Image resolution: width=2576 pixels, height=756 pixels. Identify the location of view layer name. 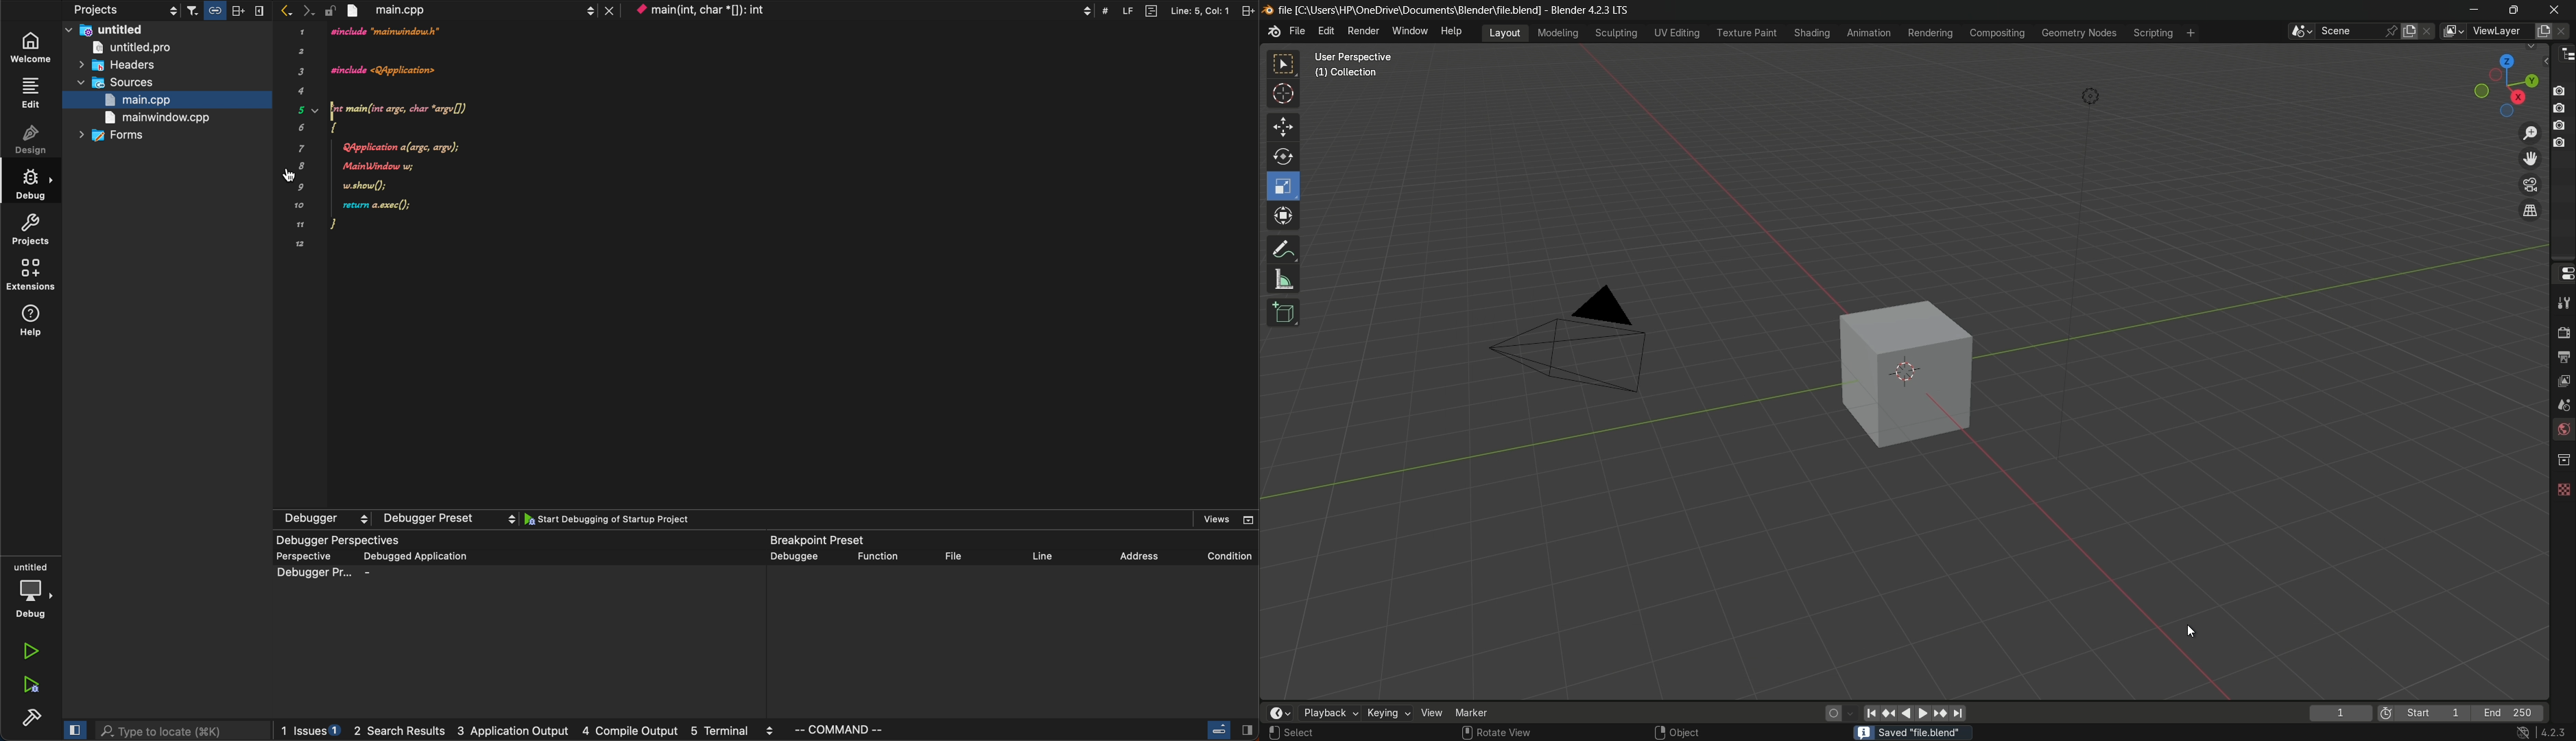
(2499, 32).